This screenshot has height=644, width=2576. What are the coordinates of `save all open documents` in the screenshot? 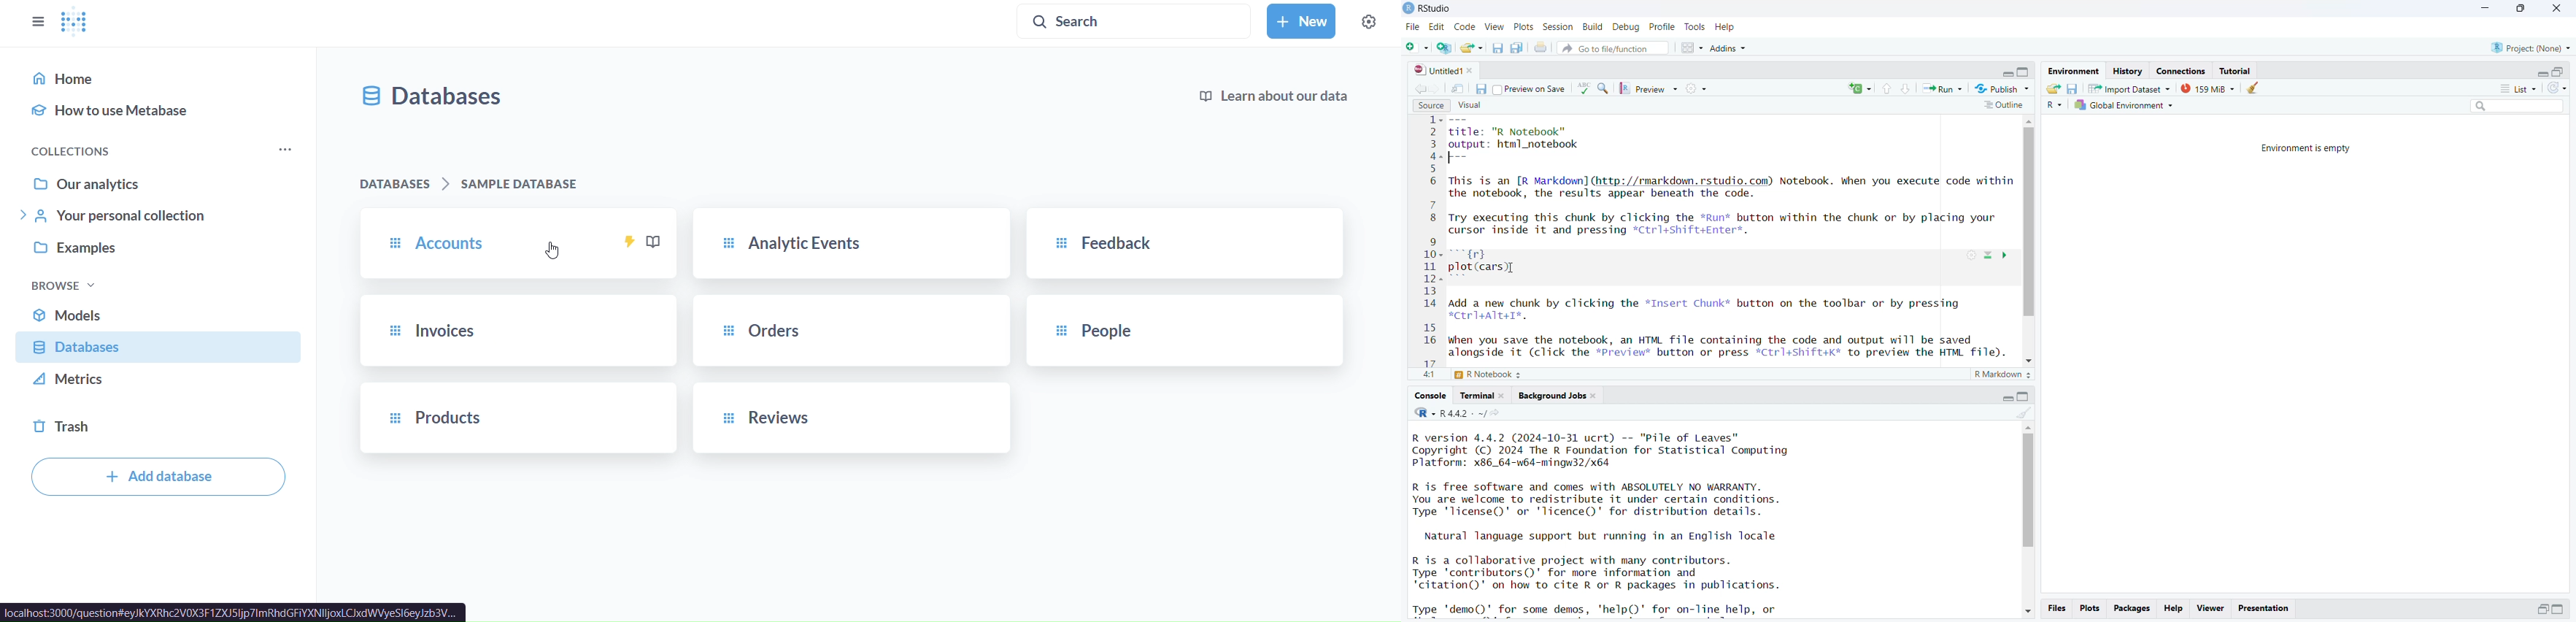 It's located at (1517, 48).